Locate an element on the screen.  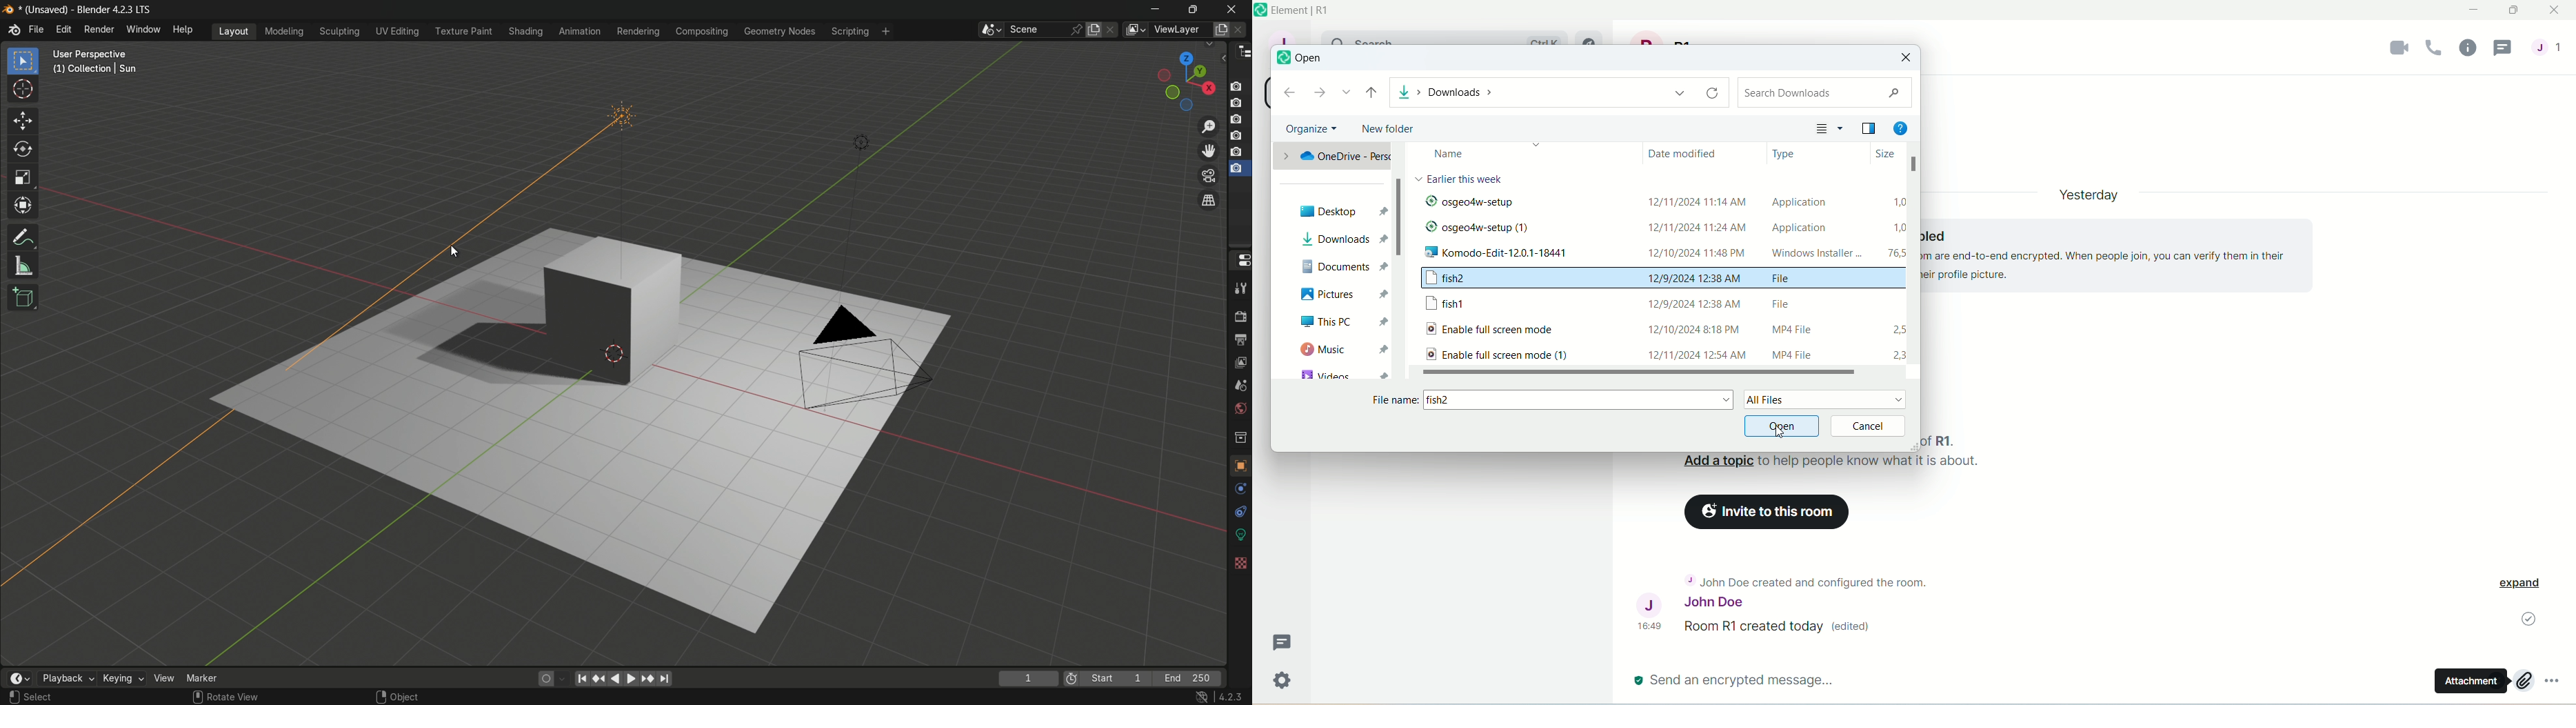
you created this room. This is the start of R1. Add a topic to help people know what is about. is located at coordinates (1832, 459).